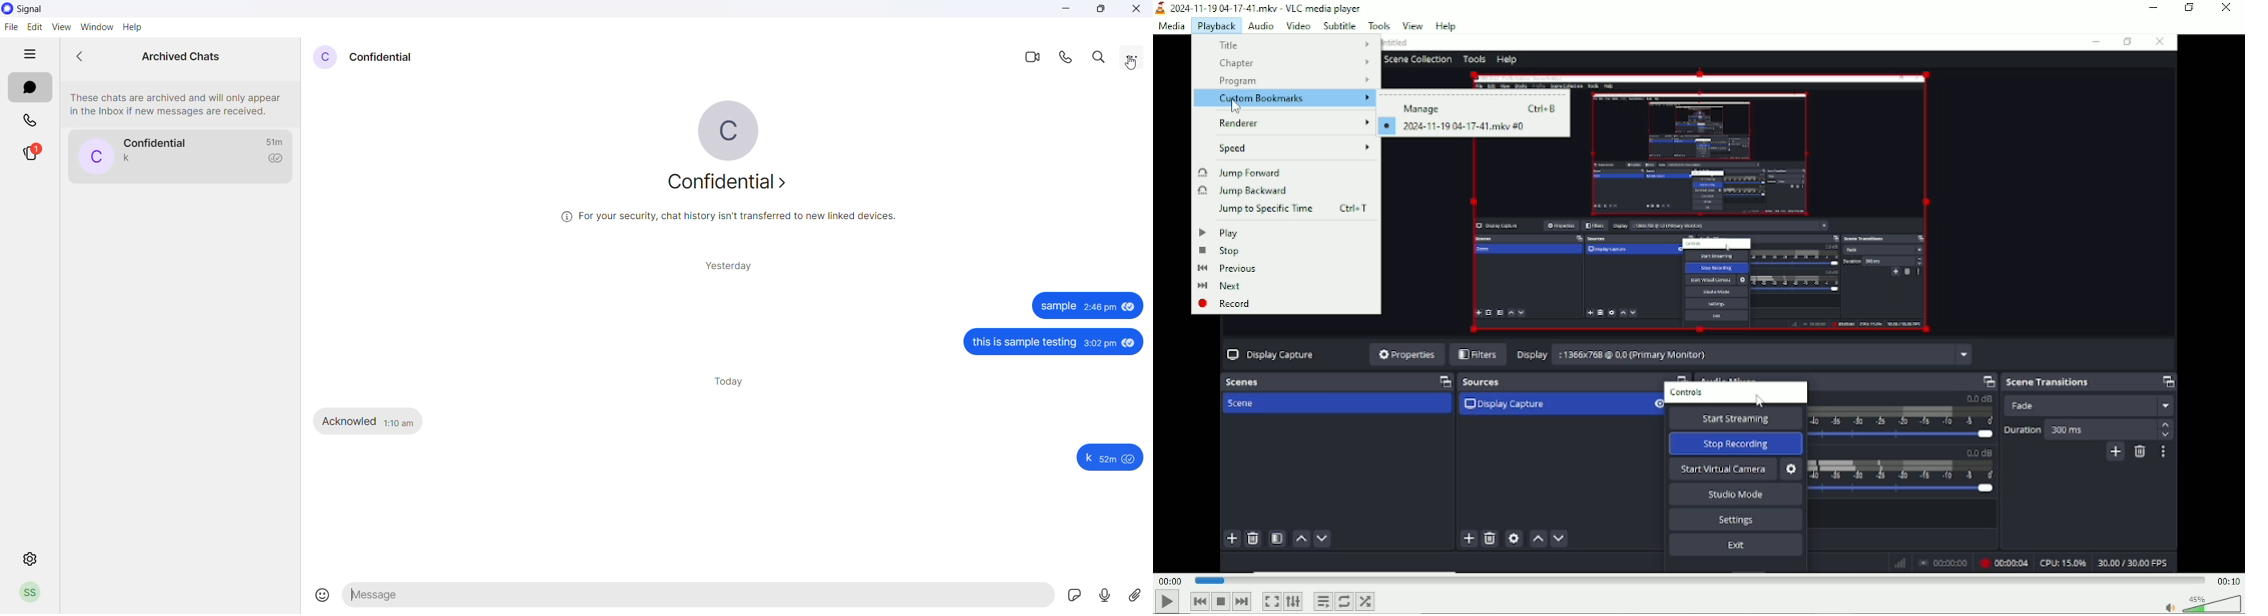 Image resolution: width=2268 pixels, height=616 pixels. I want to click on Tools, so click(1379, 26).